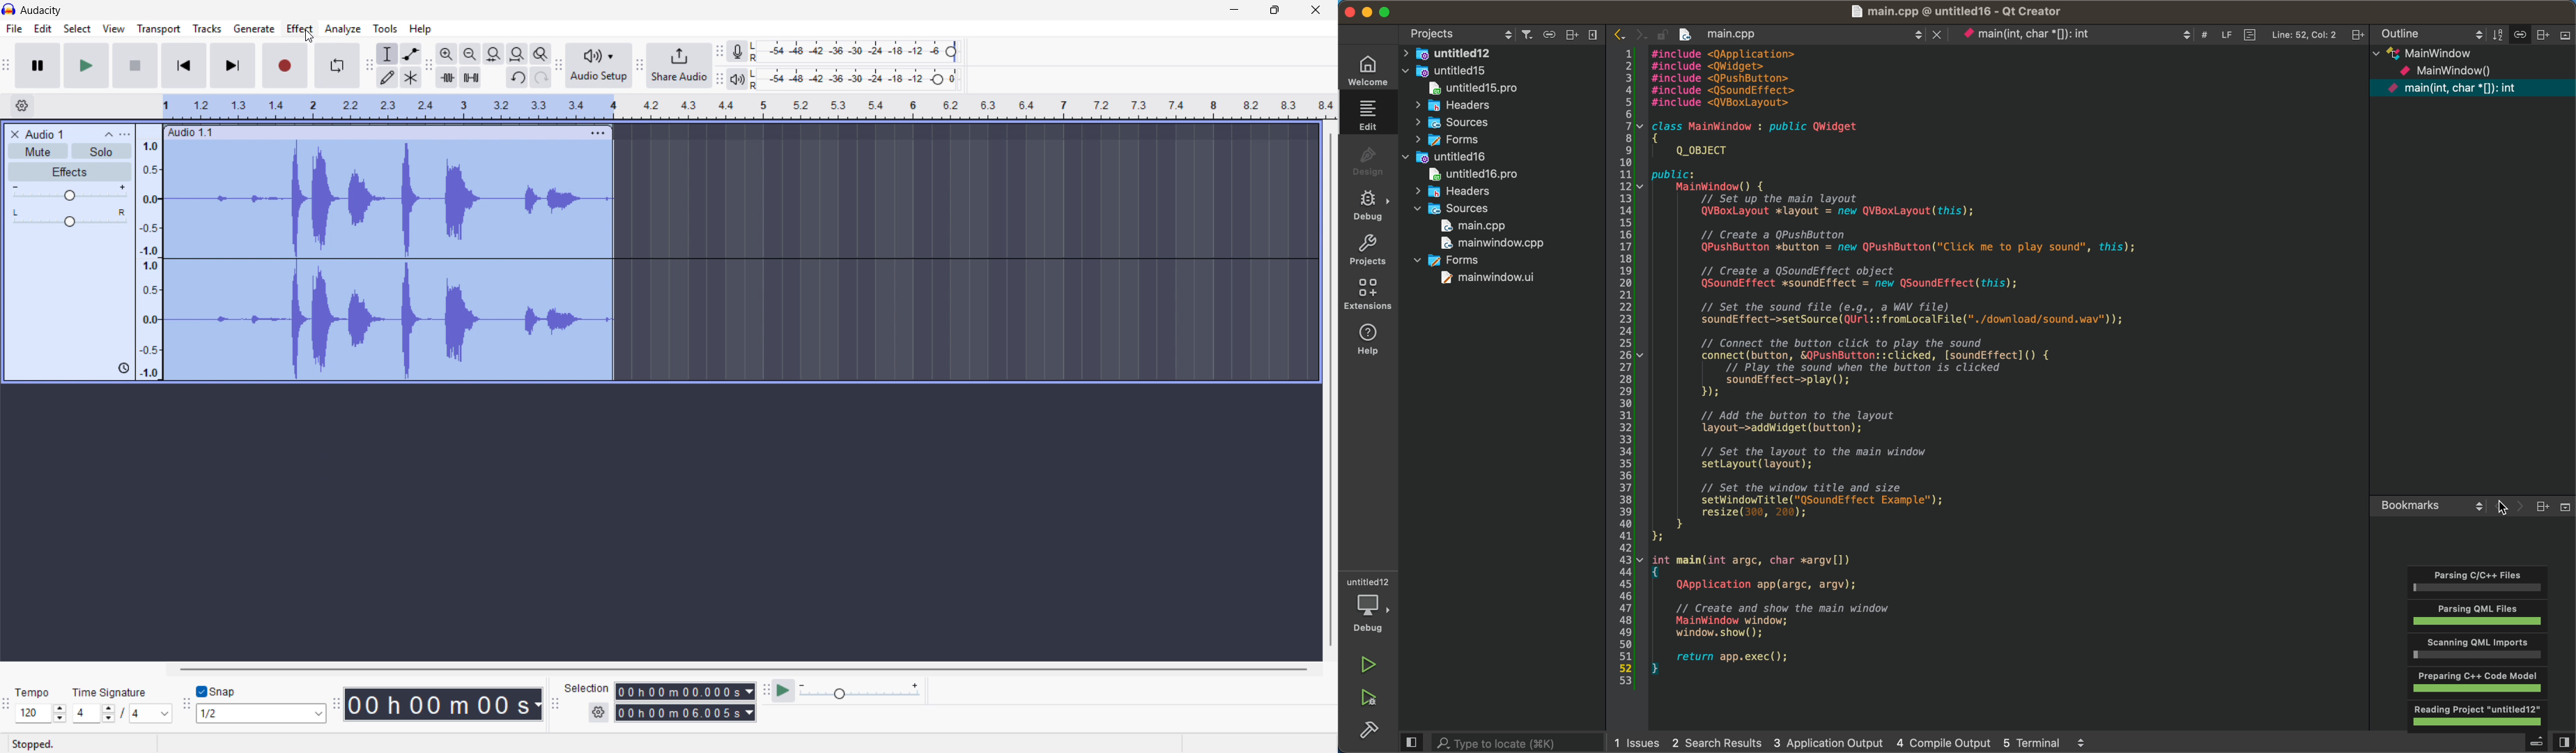  What do you see at coordinates (447, 54) in the screenshot?
I see `Zoom in` at bounding box center [447, 54].